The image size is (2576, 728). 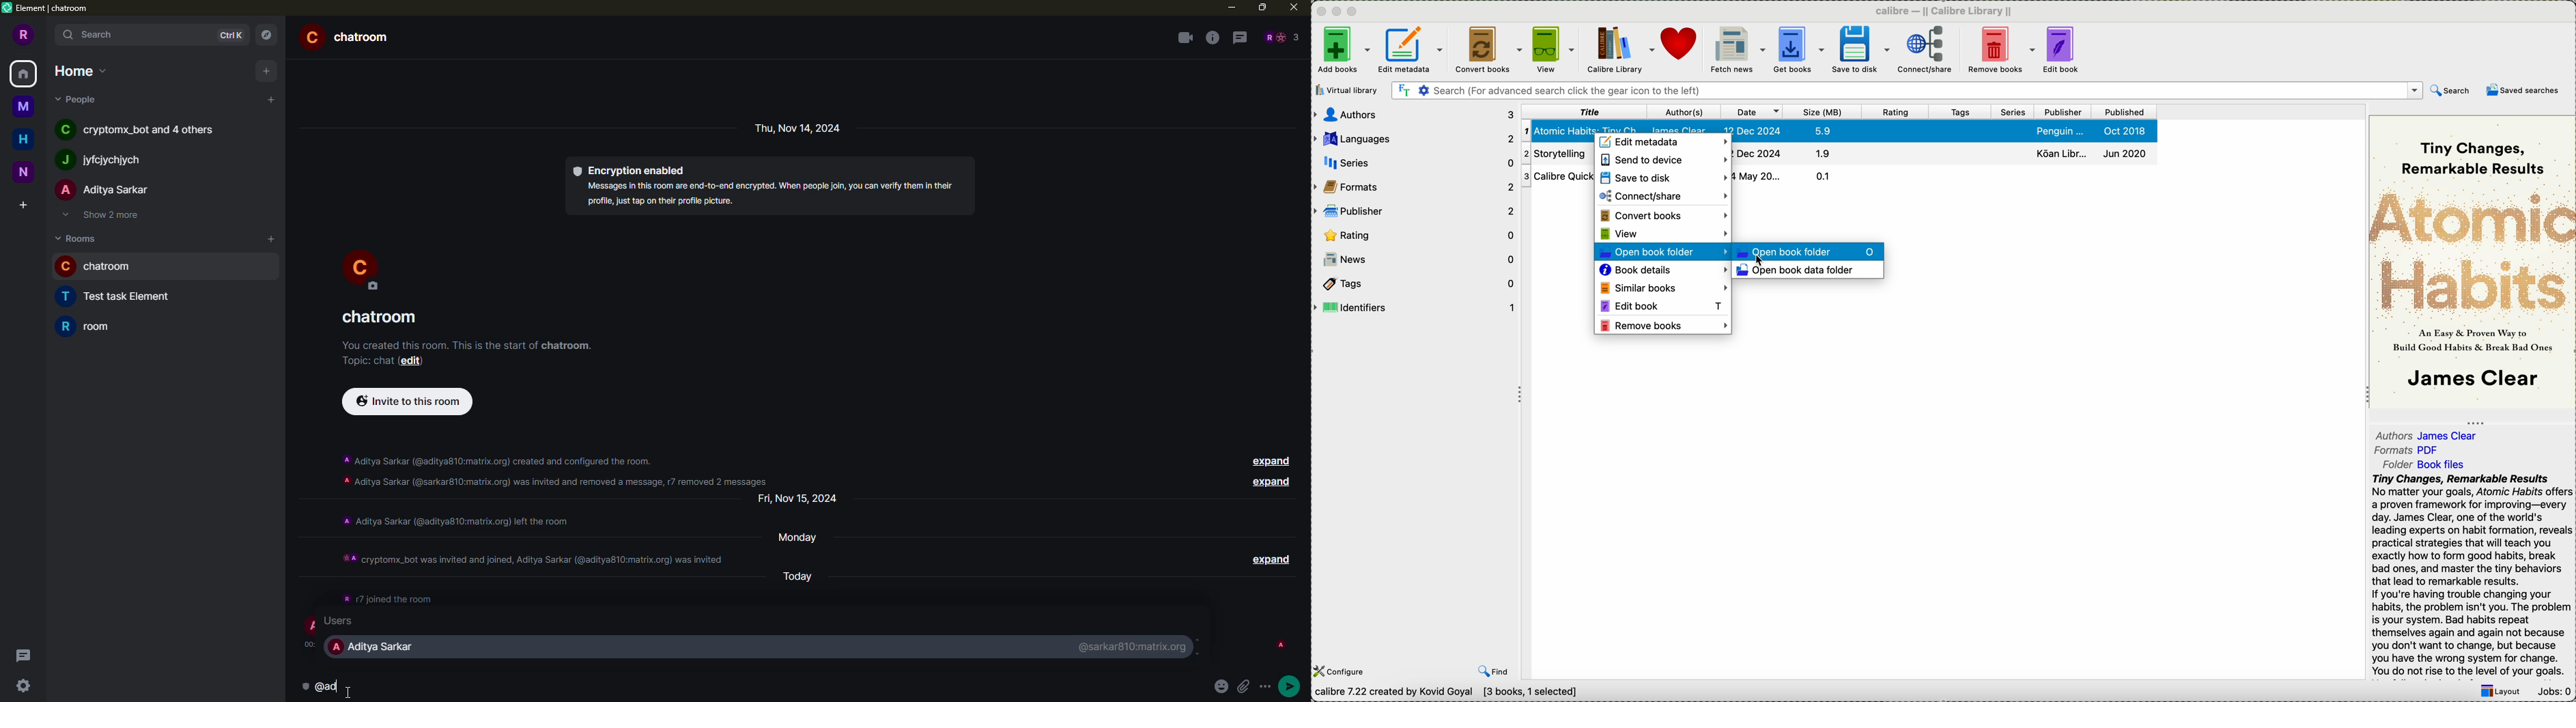 What do you see at coordinates (332, 687) in the screenshot?
I see `ad` at bounding box center [332, 687].